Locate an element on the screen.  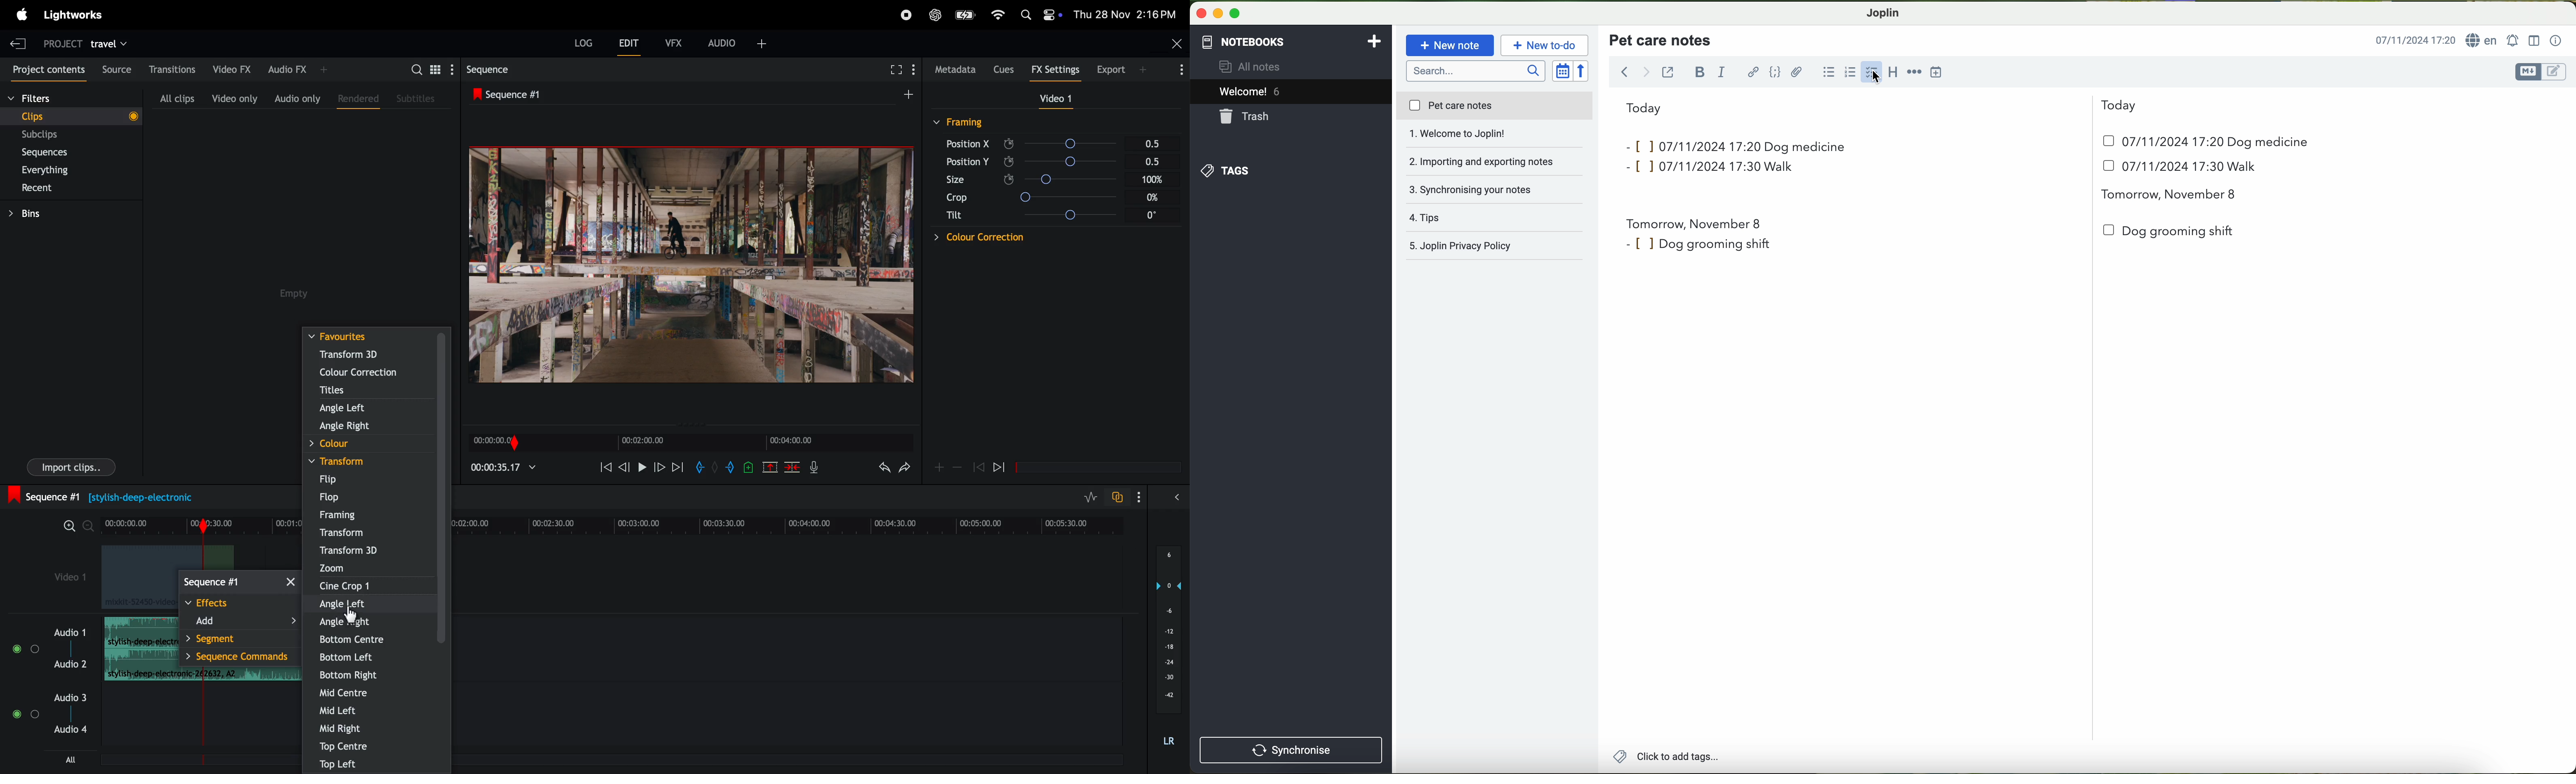
framing is located at coordinates (373, 516).